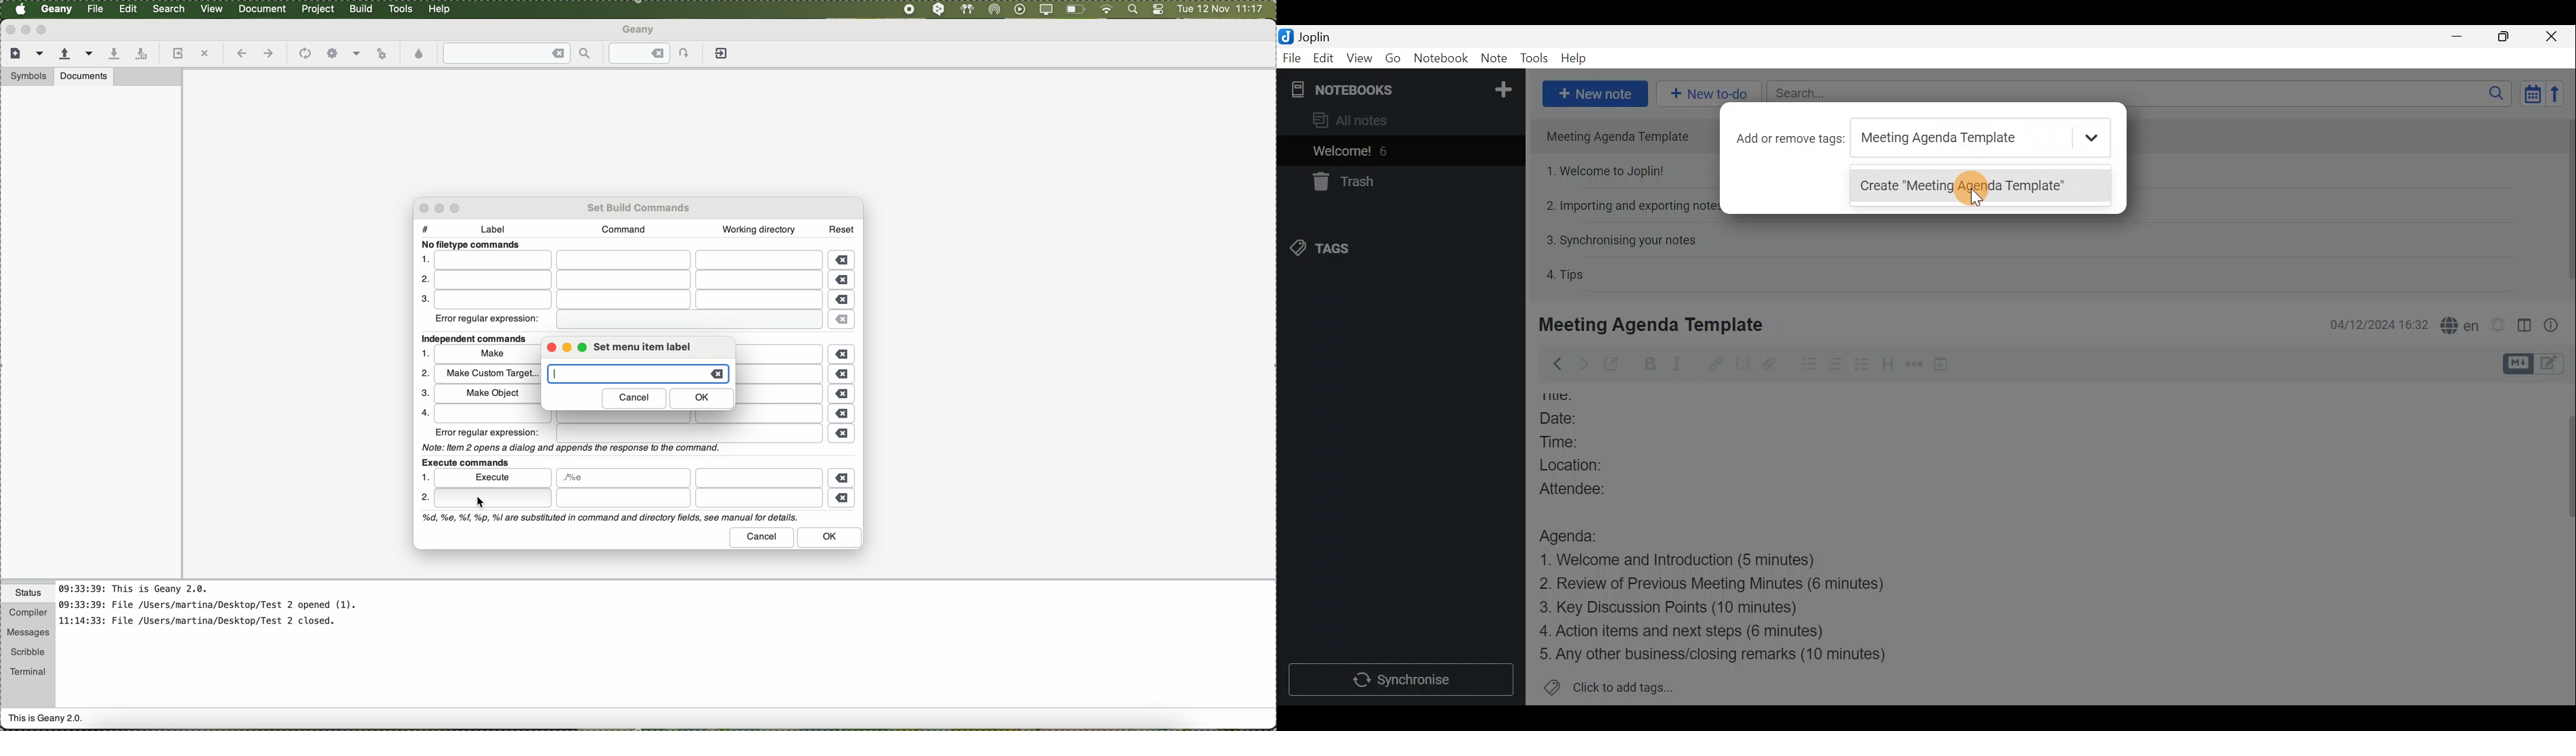  I want to click on make custom target, so click(487, 374).